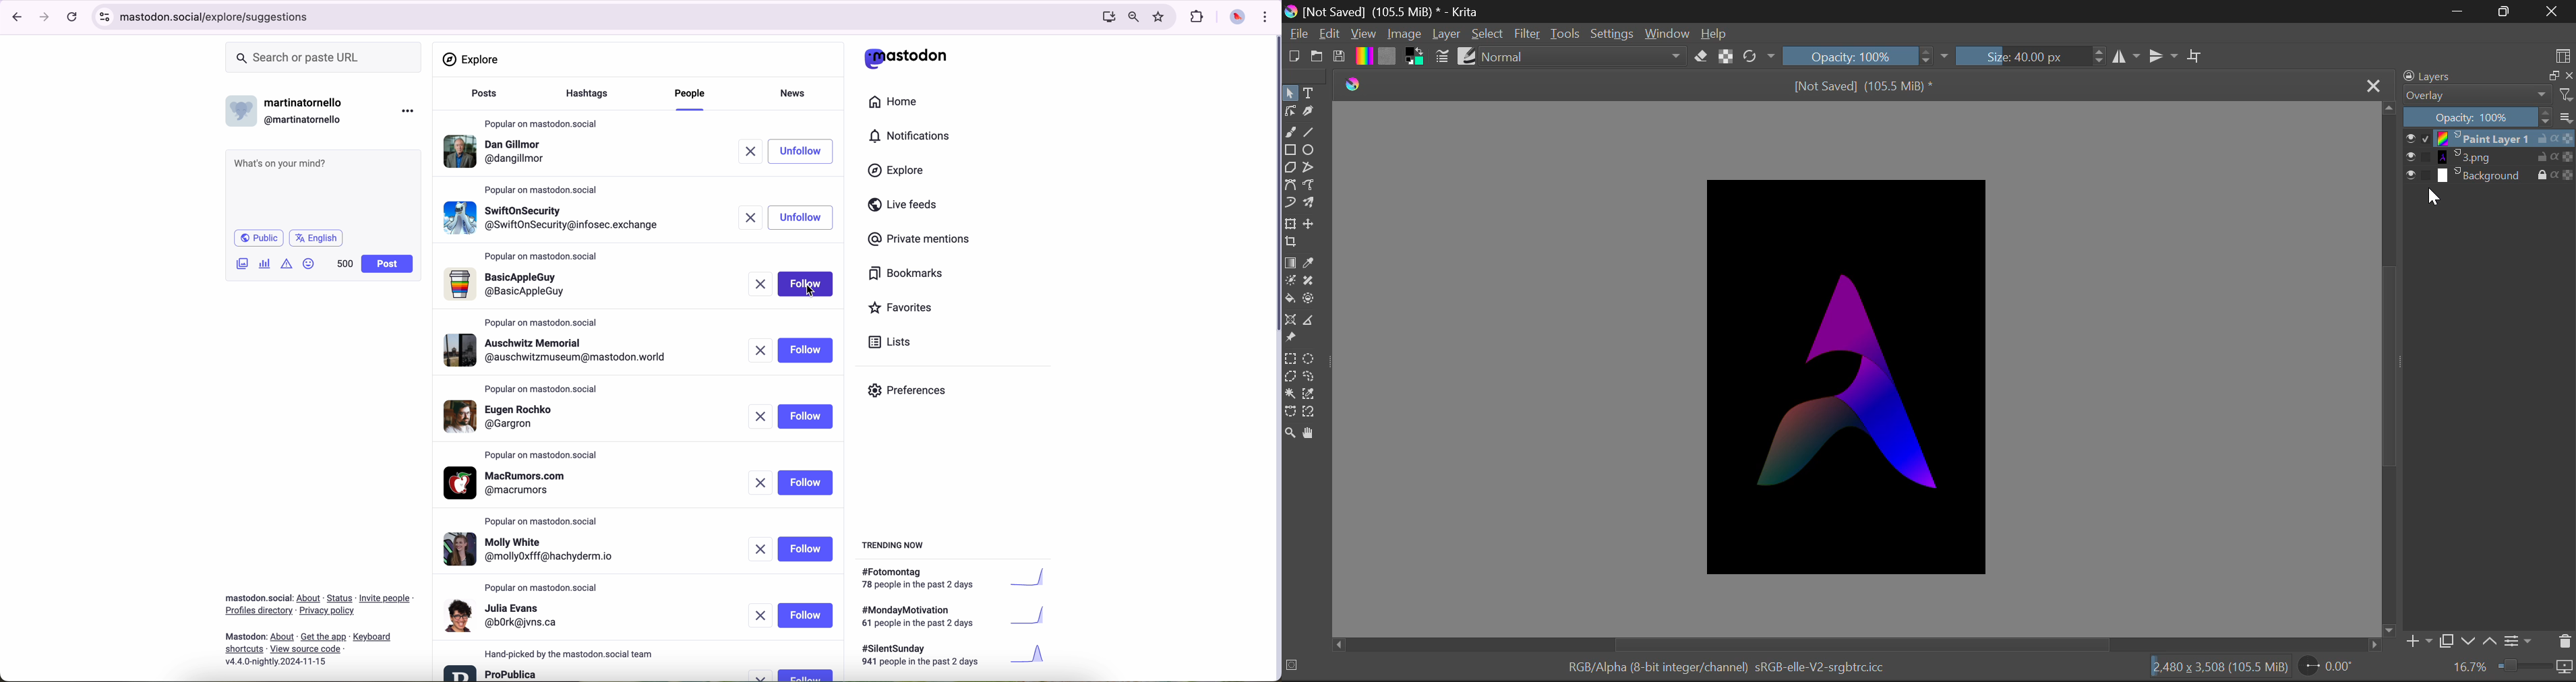 The height and width of the screenshot is (700, 2576). I want to click on Freehand, so click(1291, 132).